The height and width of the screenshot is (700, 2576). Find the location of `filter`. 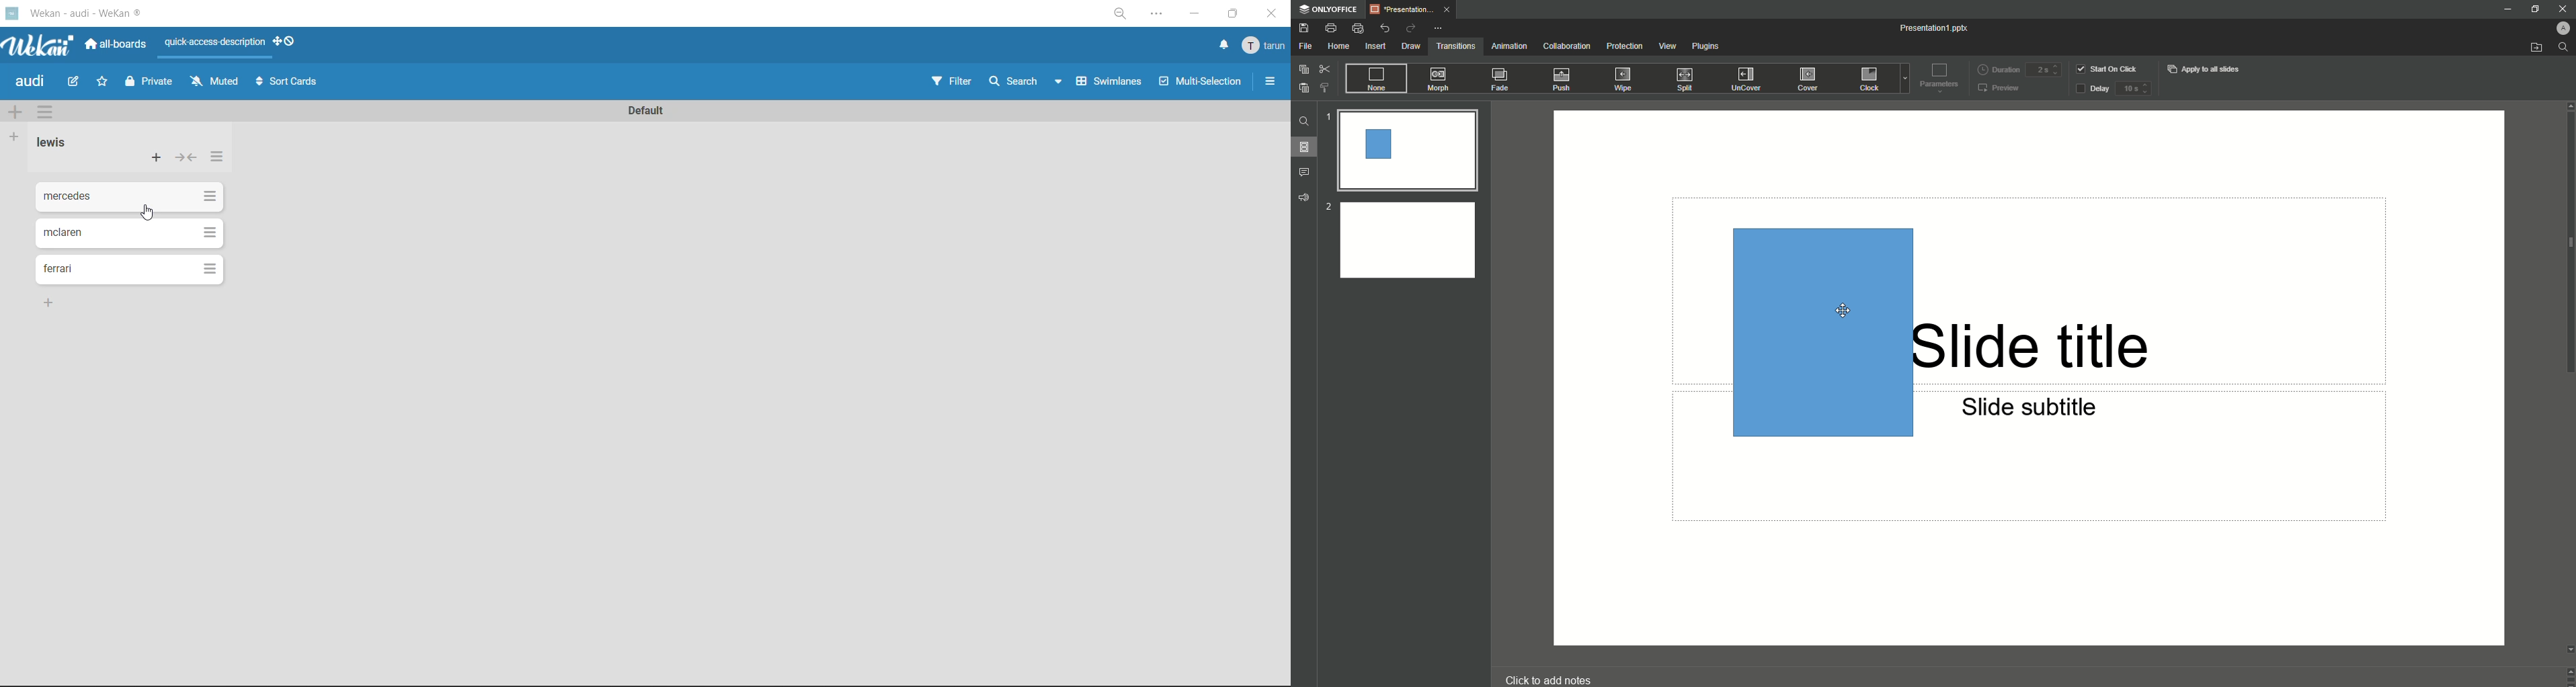

filter is located at coordinates (950, 83).